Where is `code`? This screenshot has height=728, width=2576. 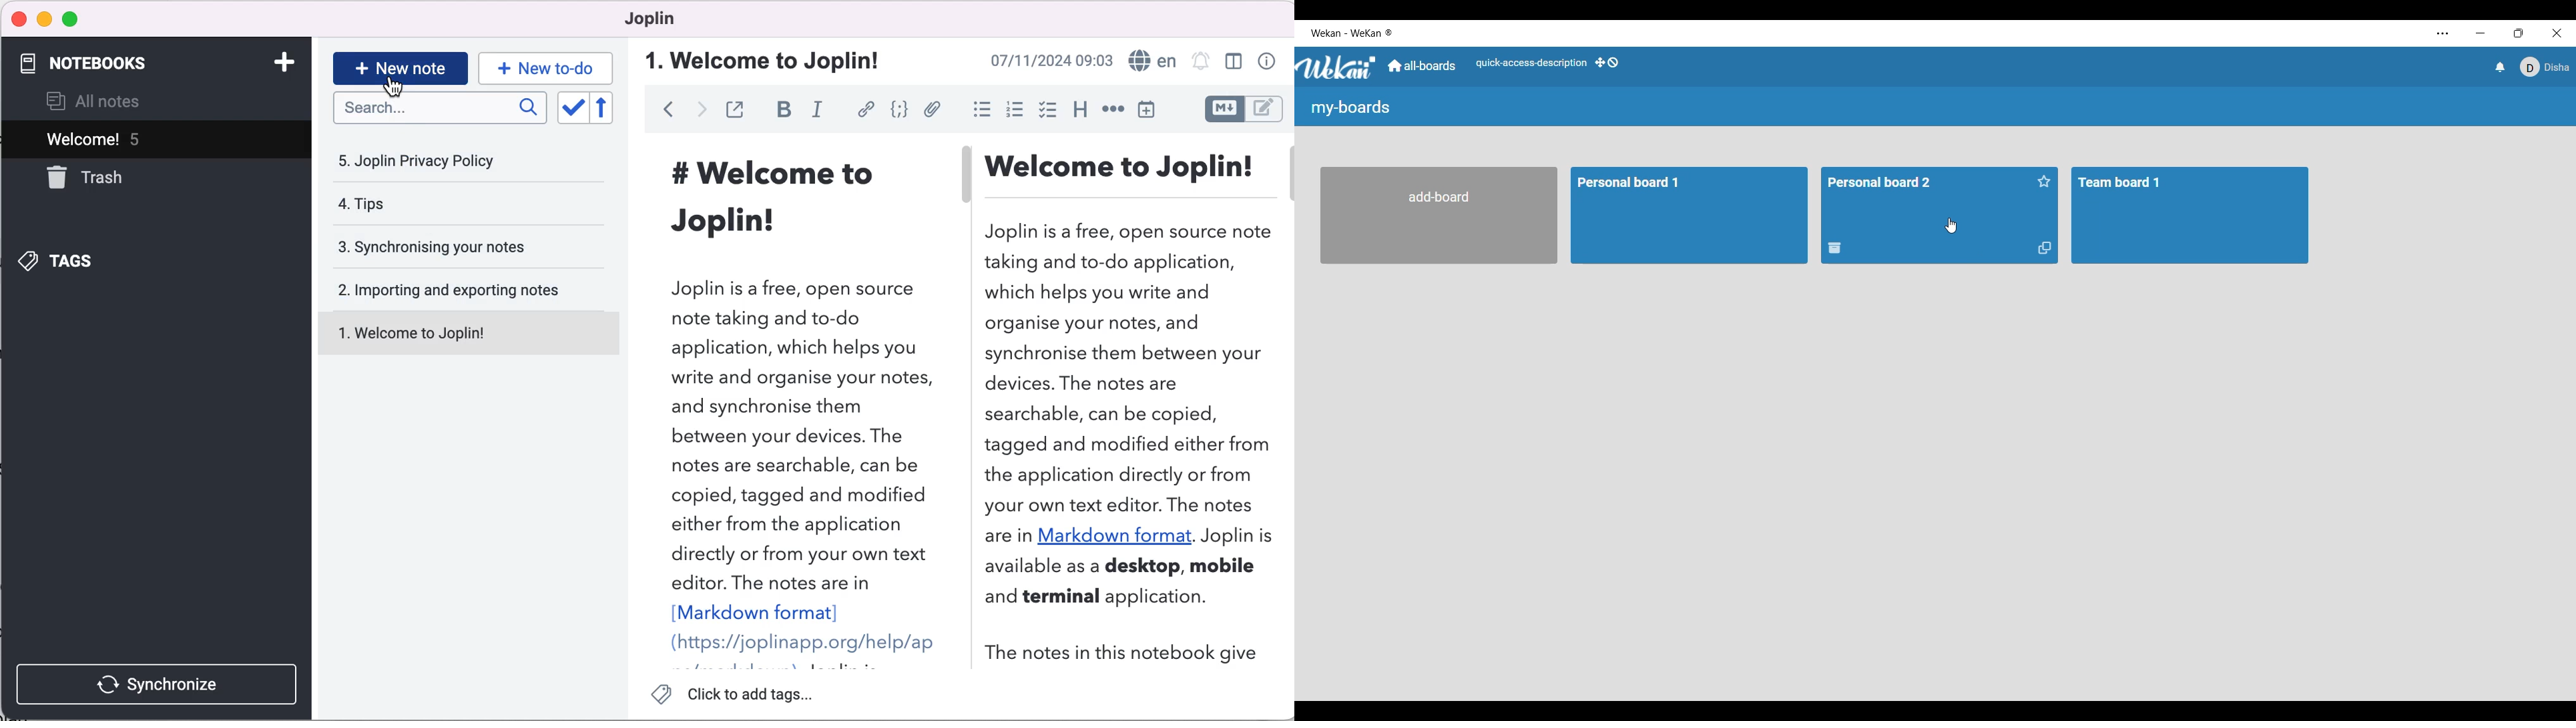
code is located at coordinates (896, 110).